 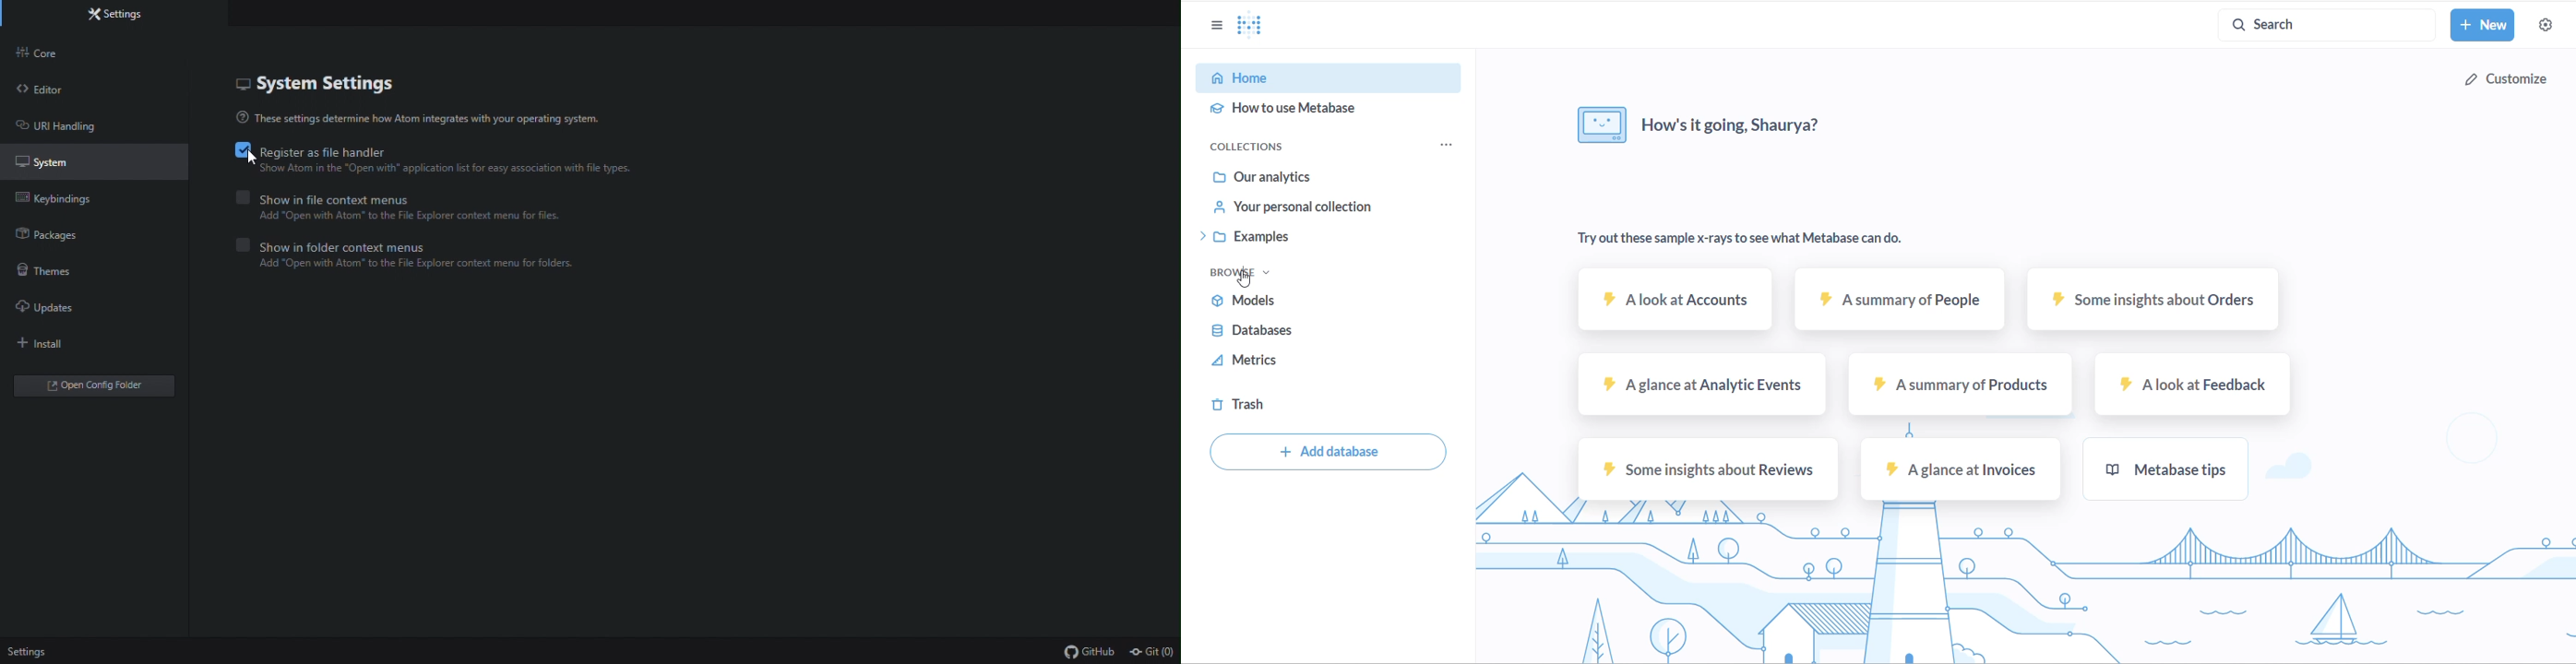 I want to click on A summary of people text, so click(x=1910, y=304).